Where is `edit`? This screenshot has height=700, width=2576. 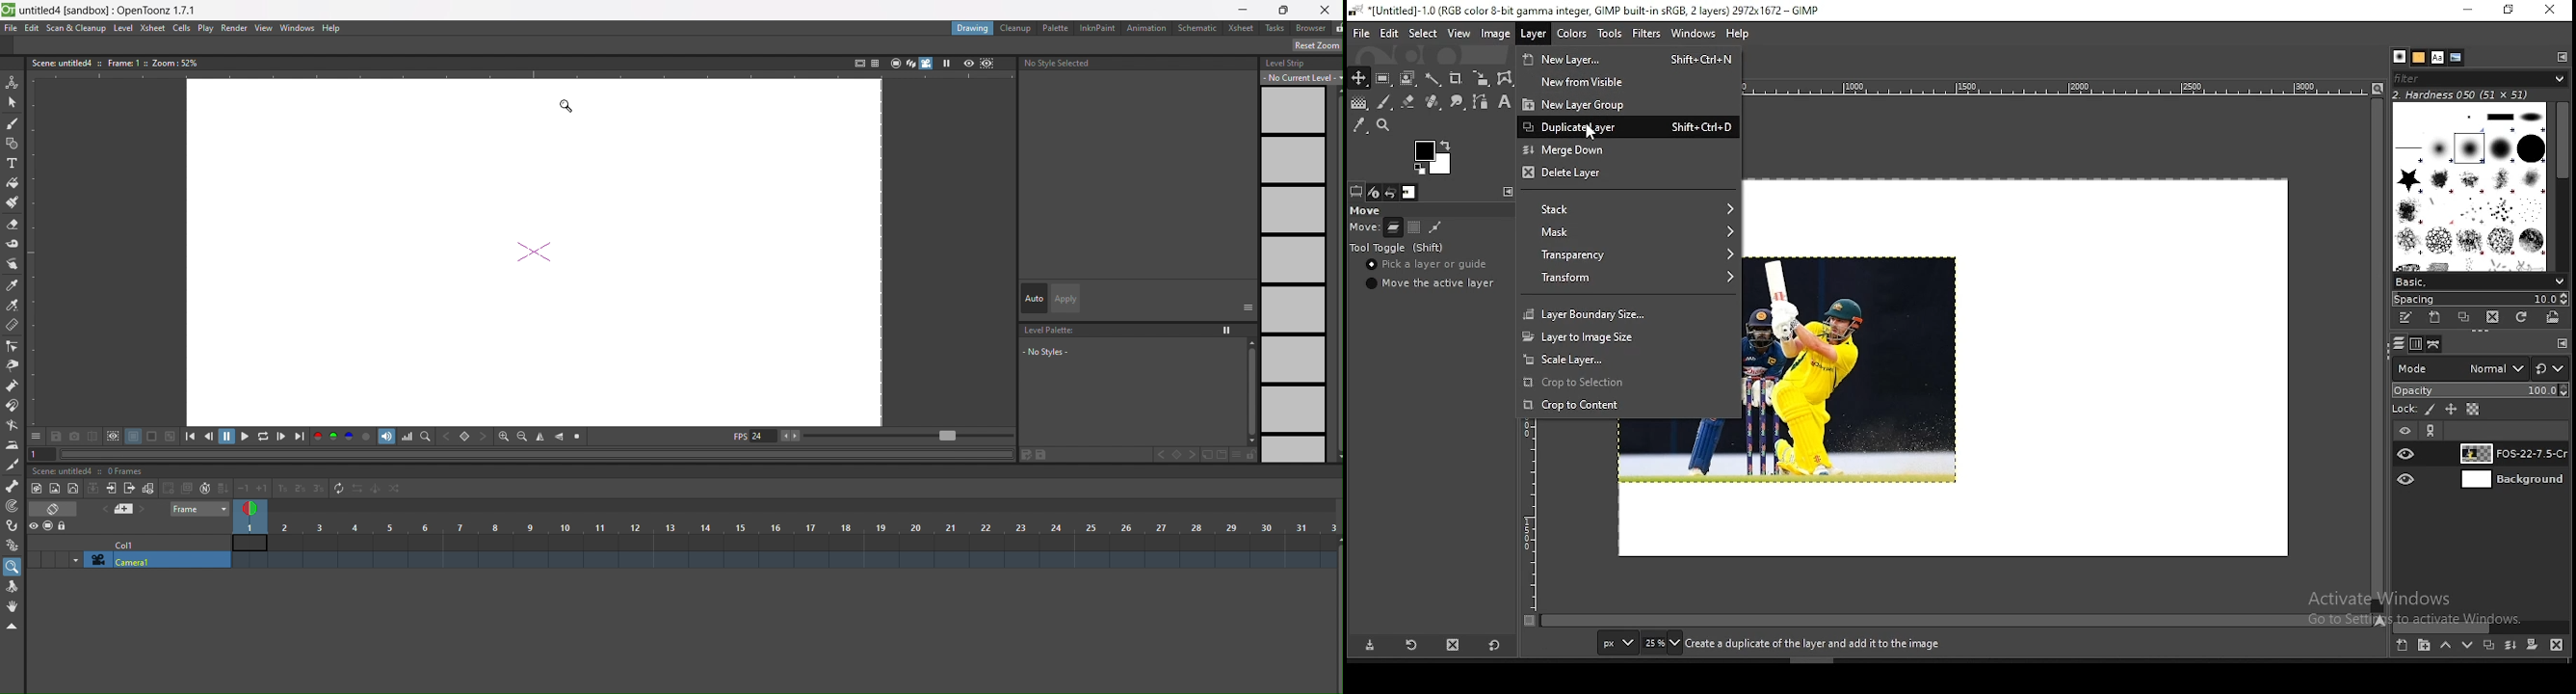
edit is located at coordinates (32, 27).